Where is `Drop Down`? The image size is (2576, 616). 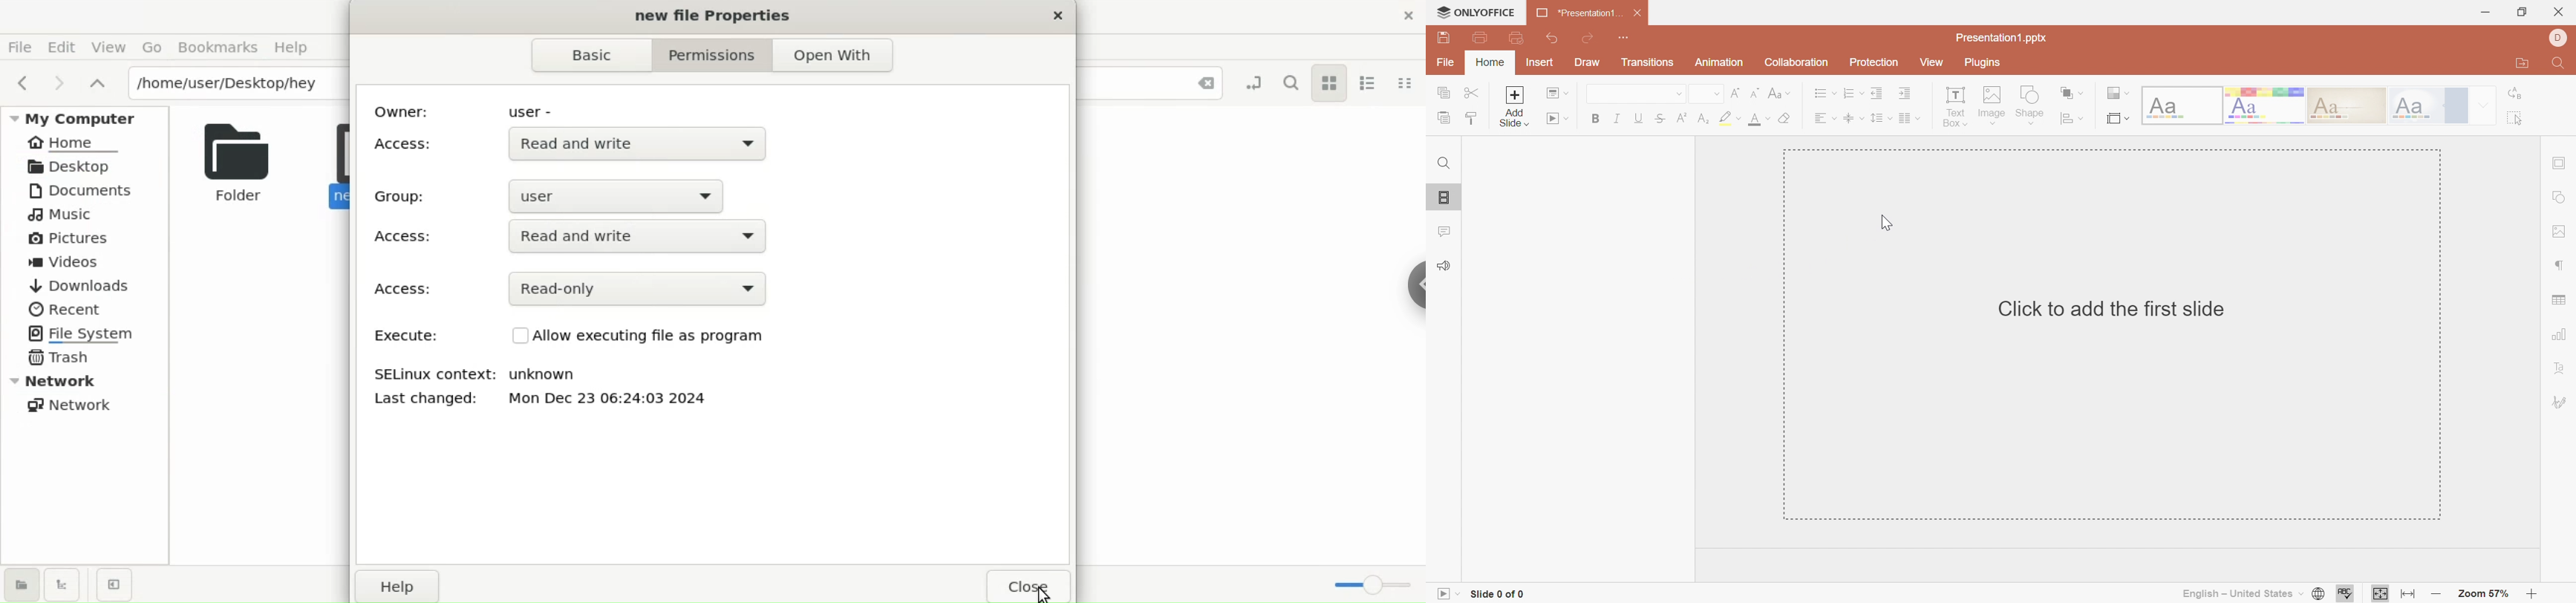
Drop Down is located at coordinates (2129, 118).